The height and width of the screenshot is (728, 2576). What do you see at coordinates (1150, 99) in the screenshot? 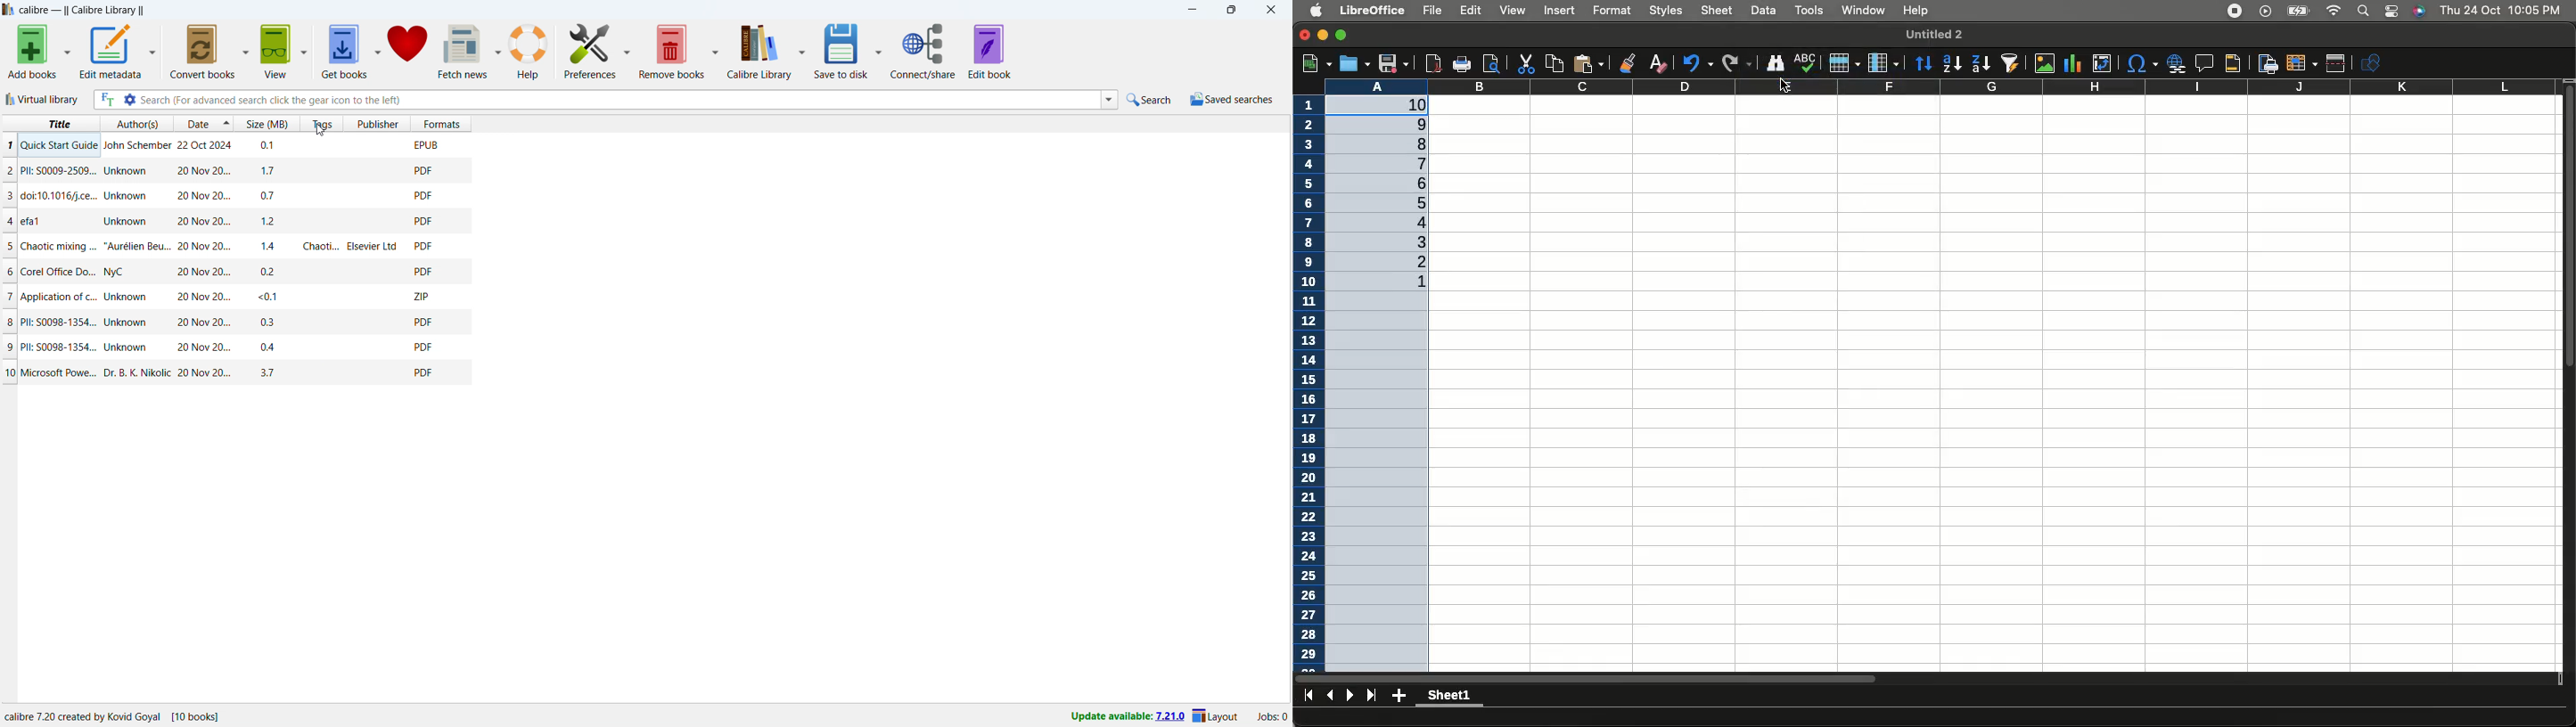
I see `quick search` at bounding box center [1150, 99].